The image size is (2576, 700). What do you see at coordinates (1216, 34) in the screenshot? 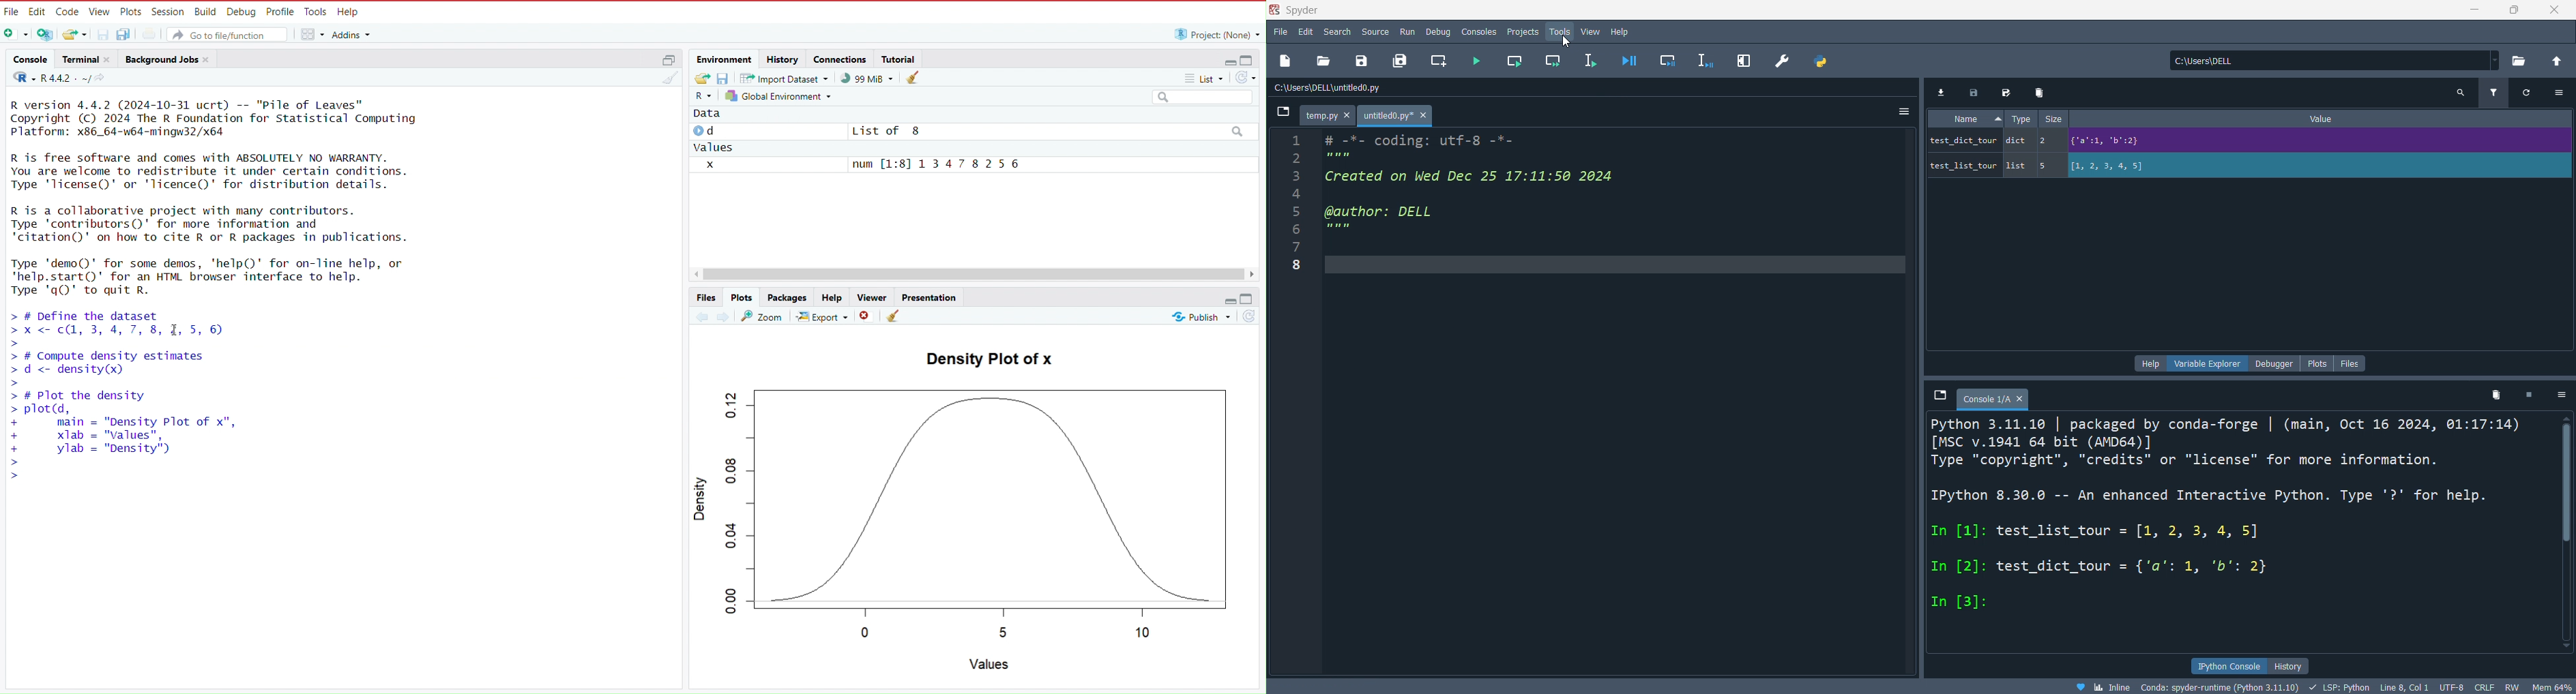
I see `project: (None)` at bounding box center [1216, 34].